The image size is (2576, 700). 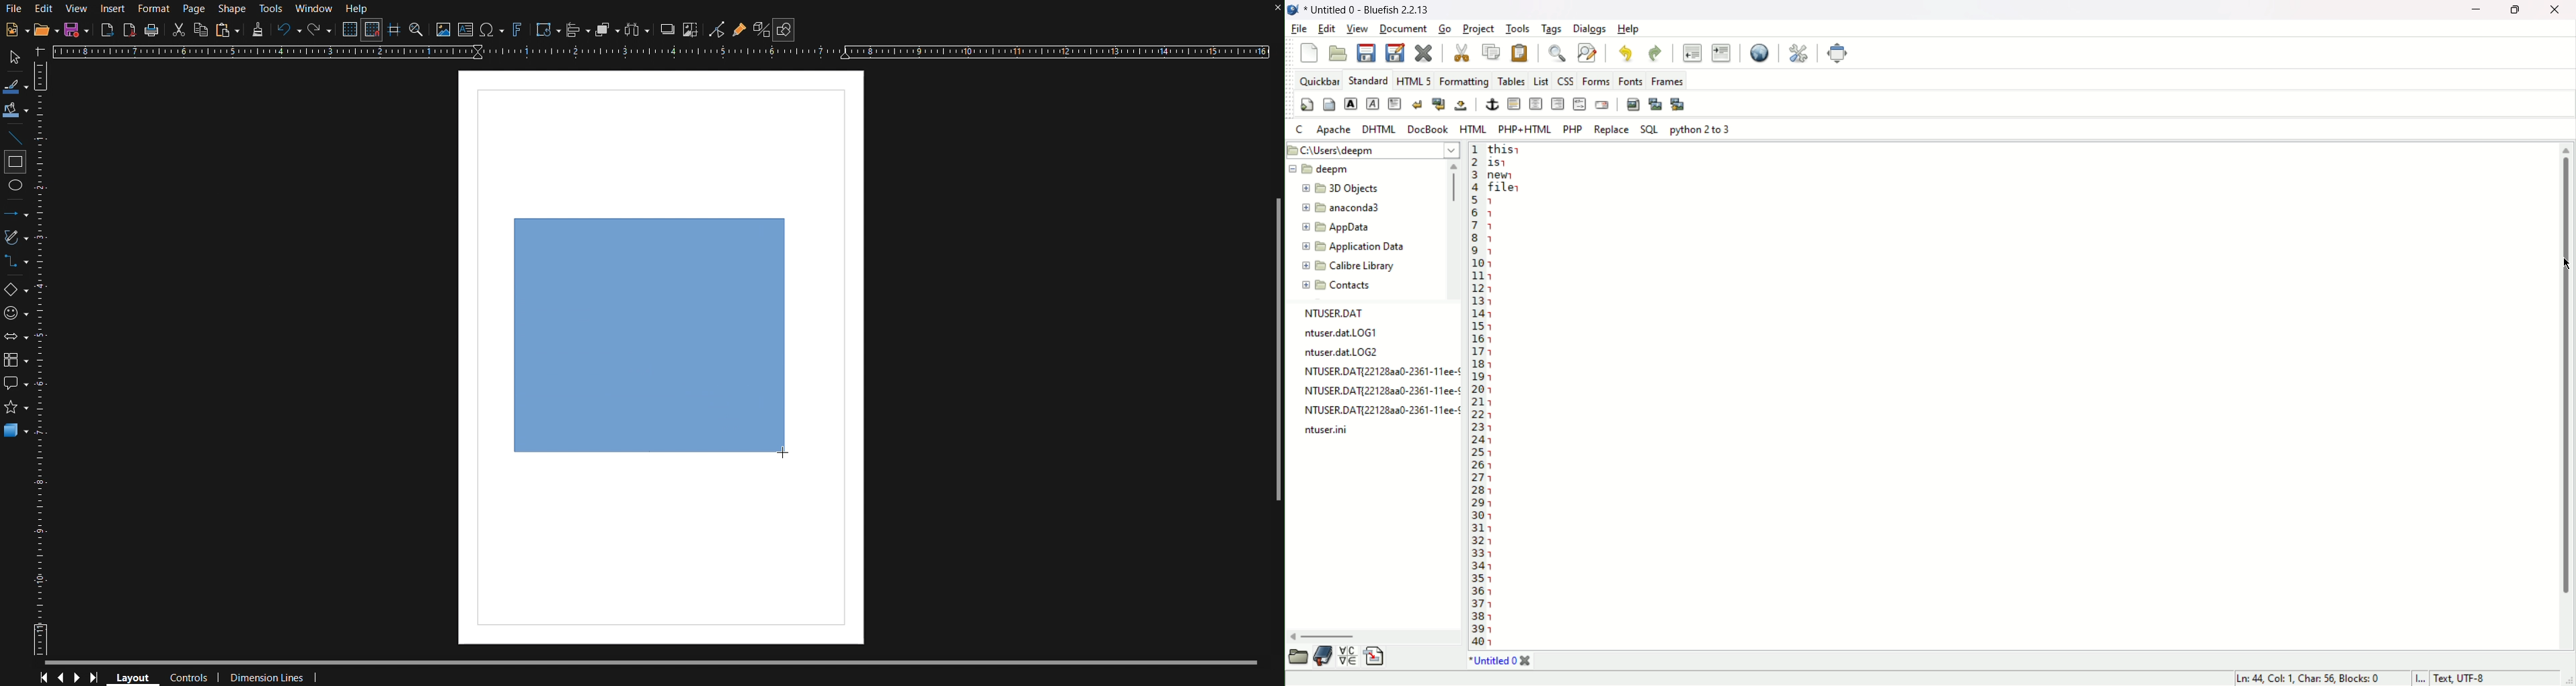 What do you see at coordinates (1299, 130) in the screenshot?
I see `C` at bounding box center [1299, 130].